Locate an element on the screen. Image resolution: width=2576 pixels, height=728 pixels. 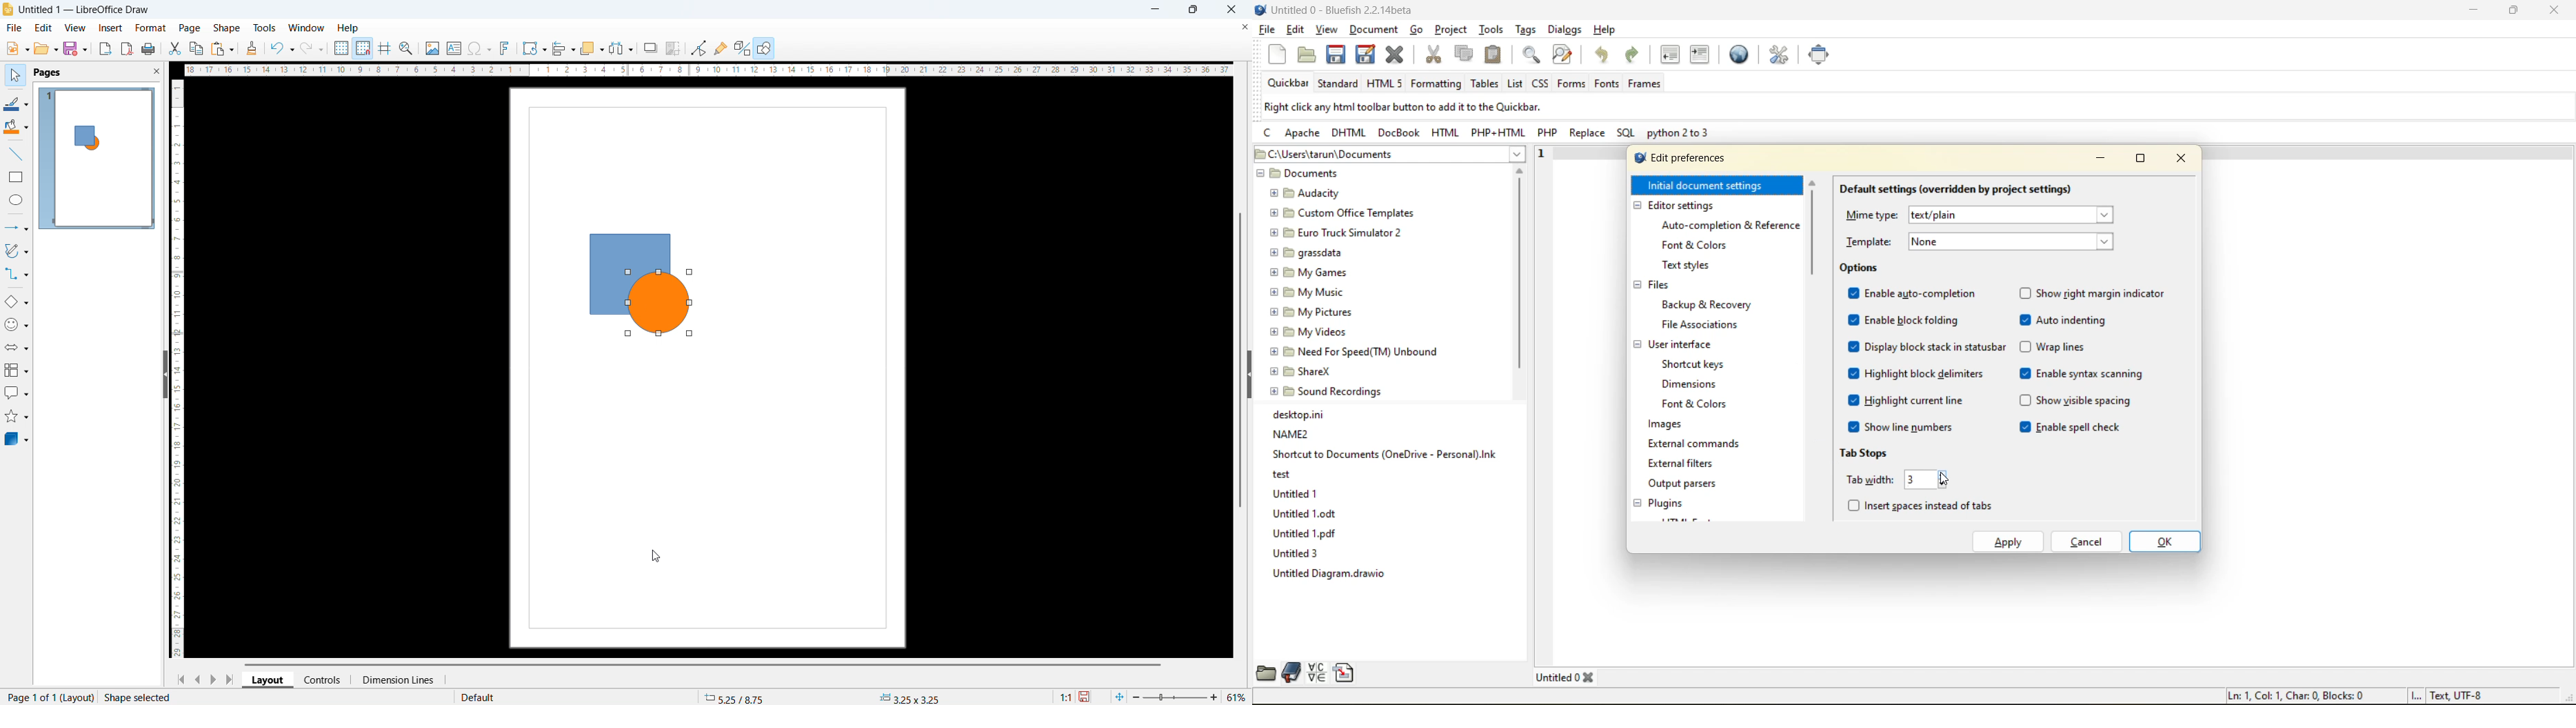
Call out shapes  is located at coordinates (16, 394).